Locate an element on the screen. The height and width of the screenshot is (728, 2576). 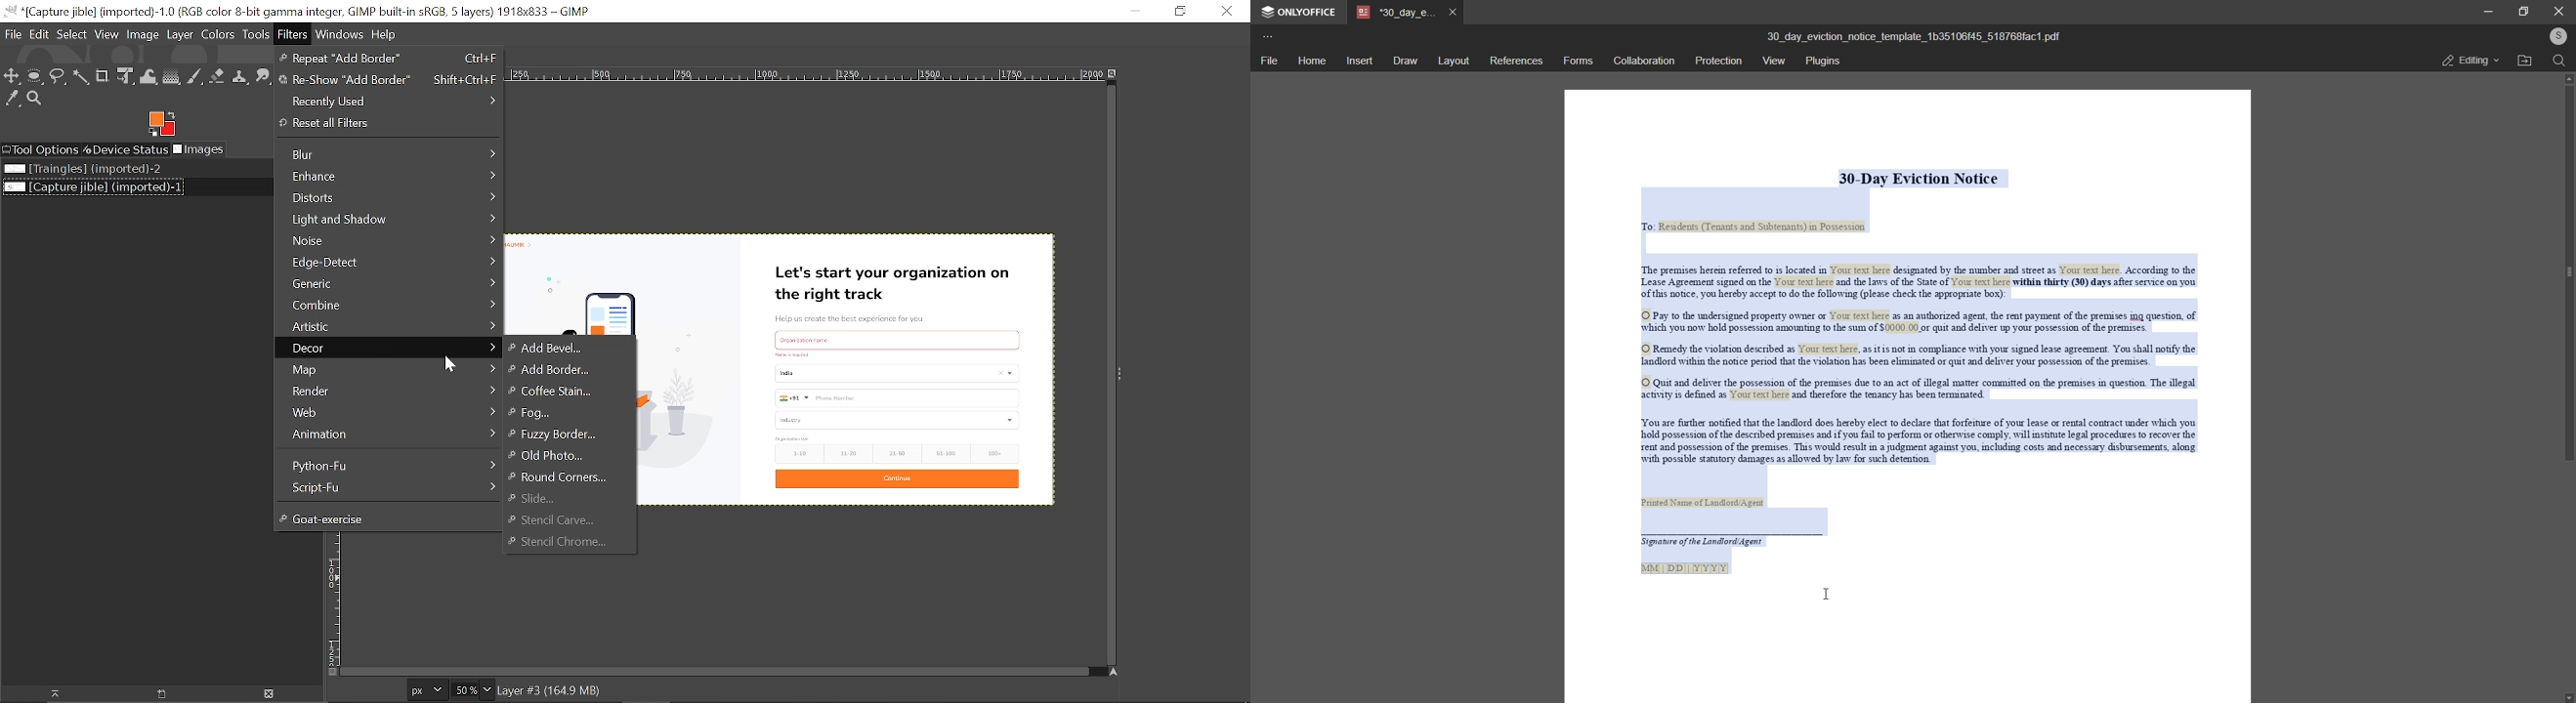
Old Photo is located at coordinates (551, 456).